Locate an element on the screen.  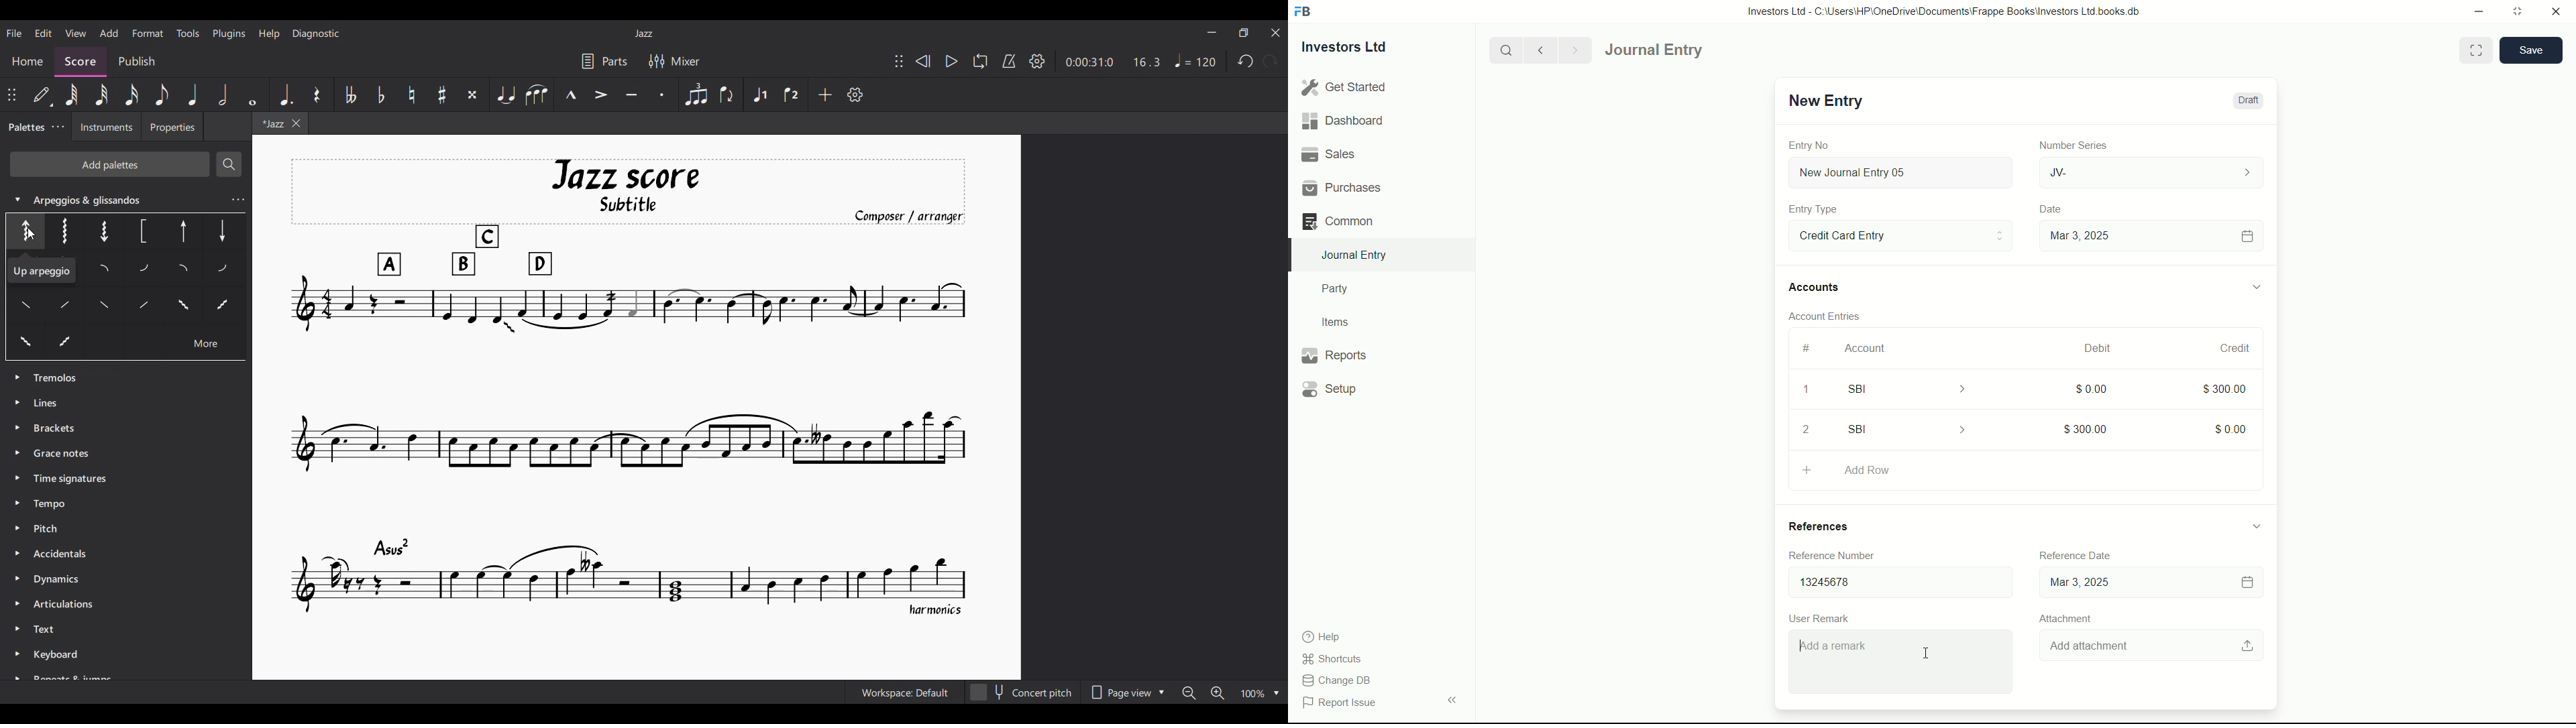
JV is located at coordinates (2153, 171).